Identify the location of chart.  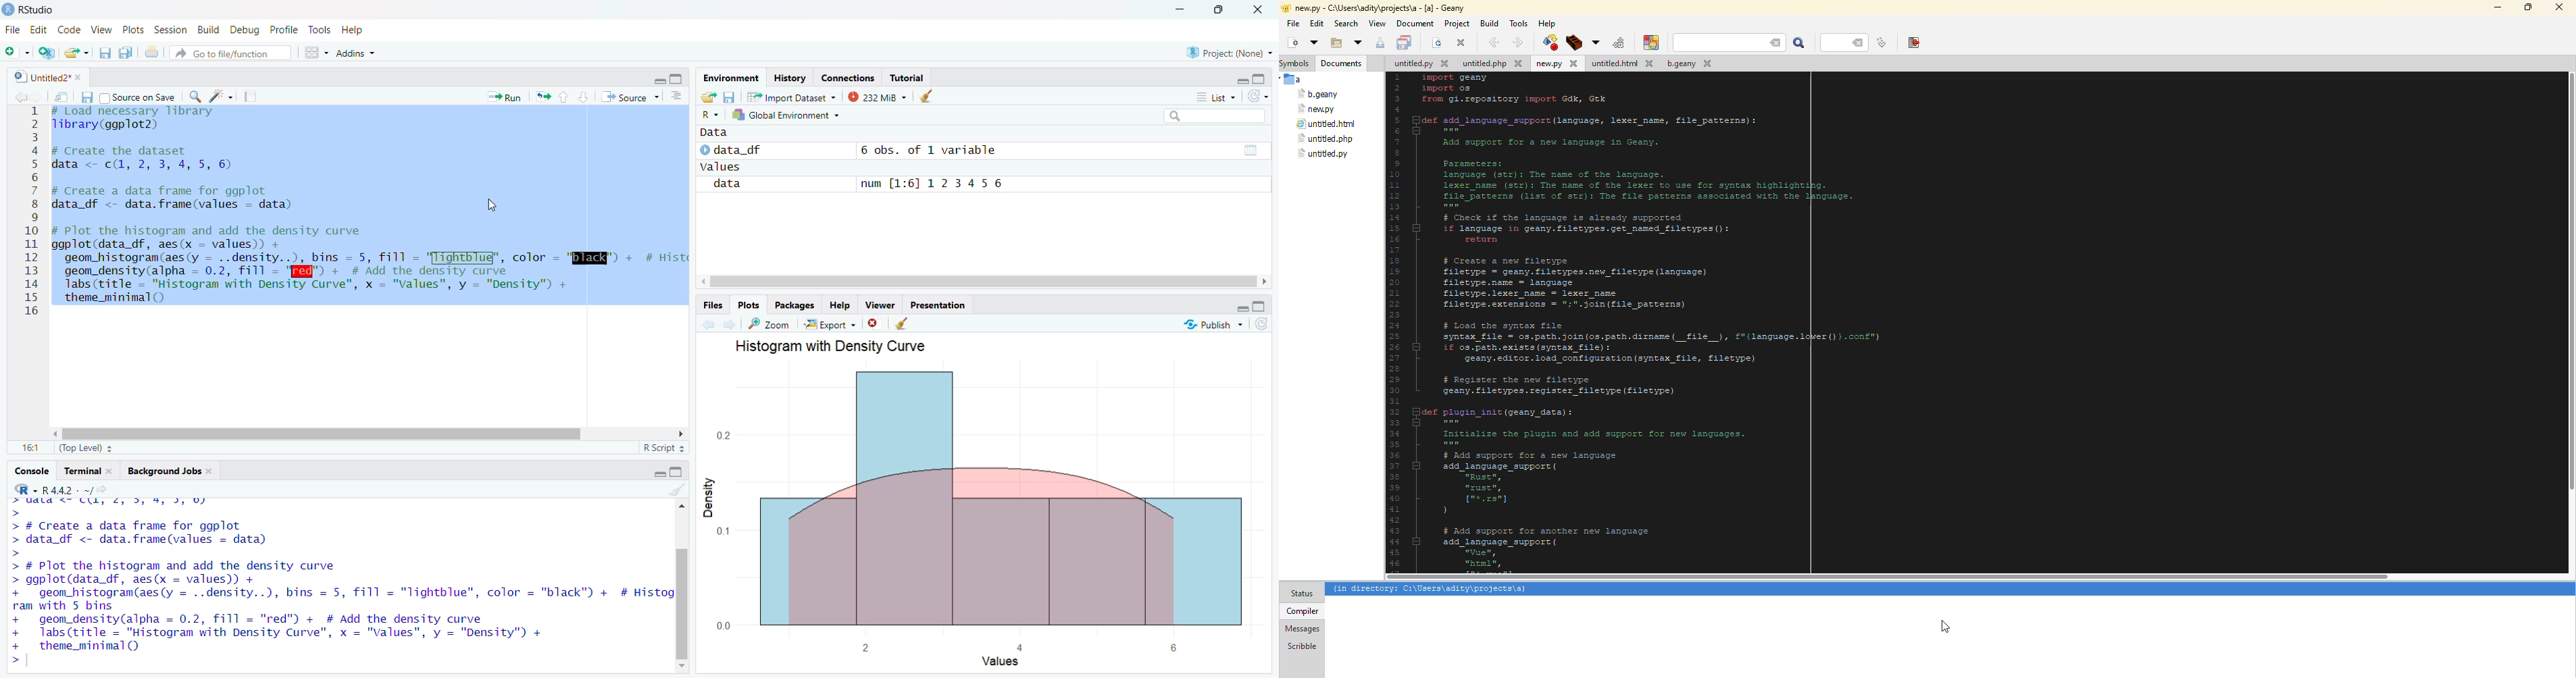
(982, 506).